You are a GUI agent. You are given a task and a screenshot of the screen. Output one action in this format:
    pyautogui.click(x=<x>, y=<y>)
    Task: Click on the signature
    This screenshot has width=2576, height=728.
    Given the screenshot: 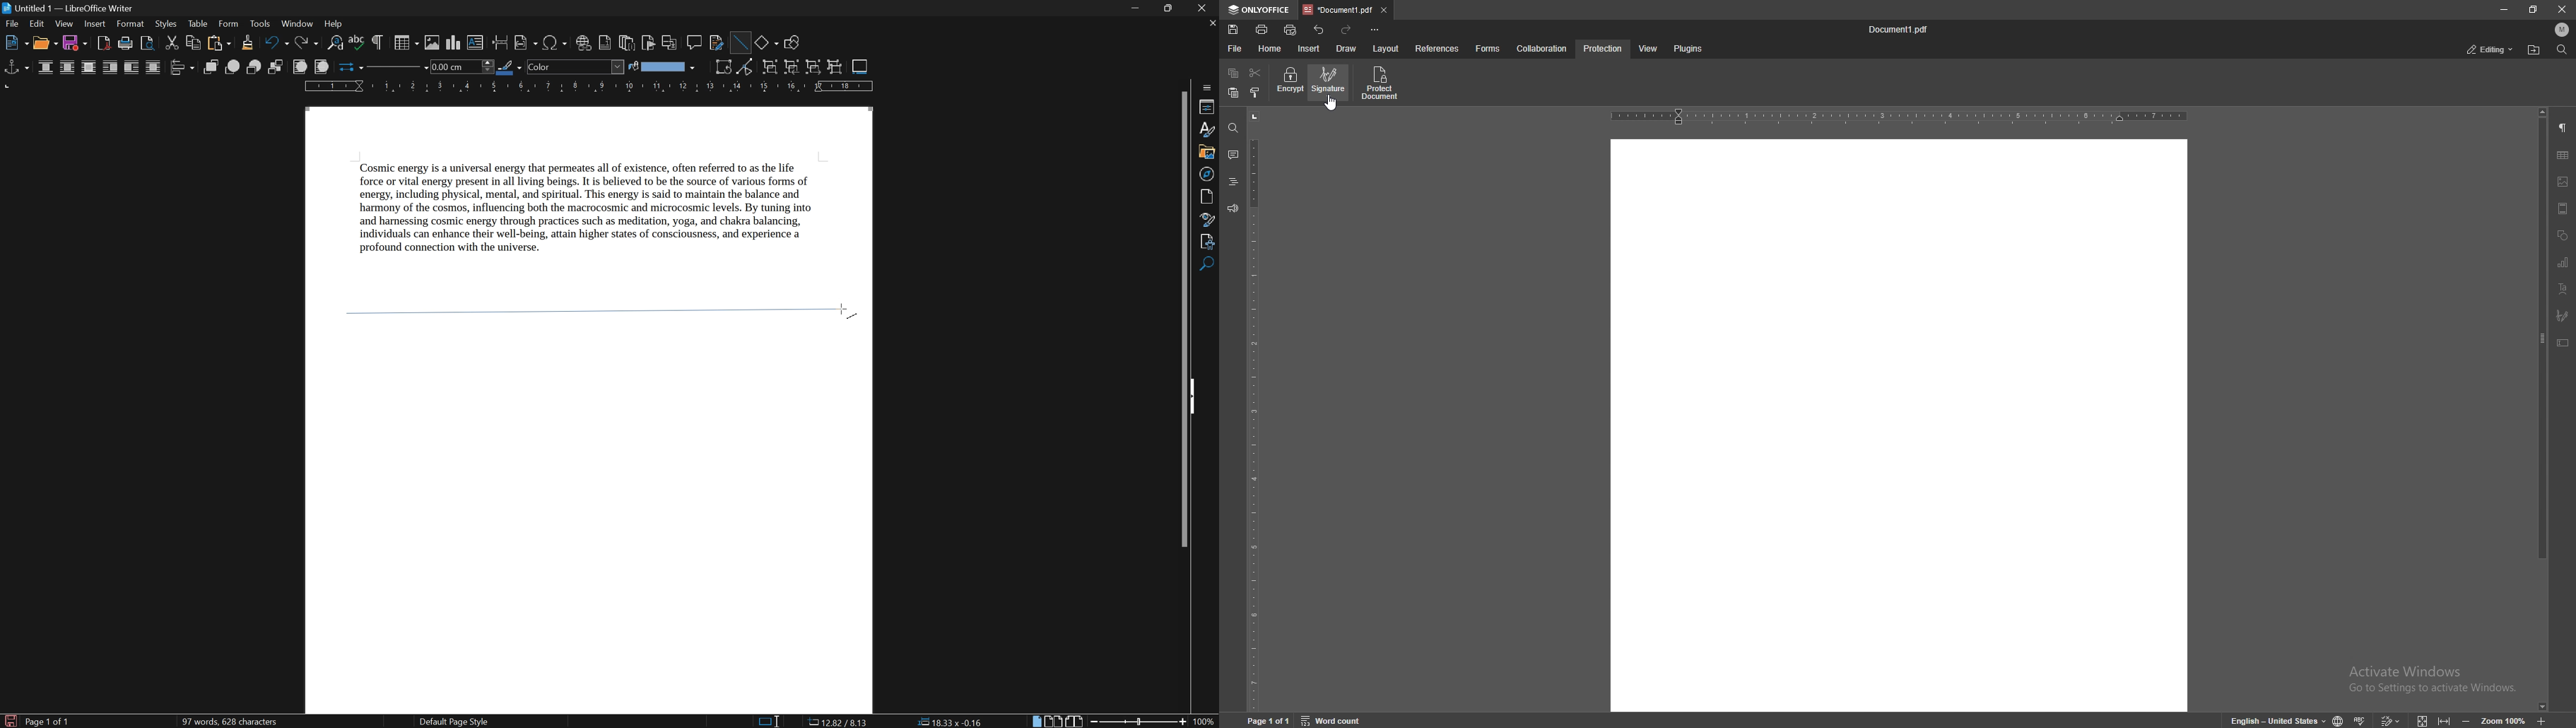 What is the action you would take?
    pyautogui.click(x=1330, y=82)
    